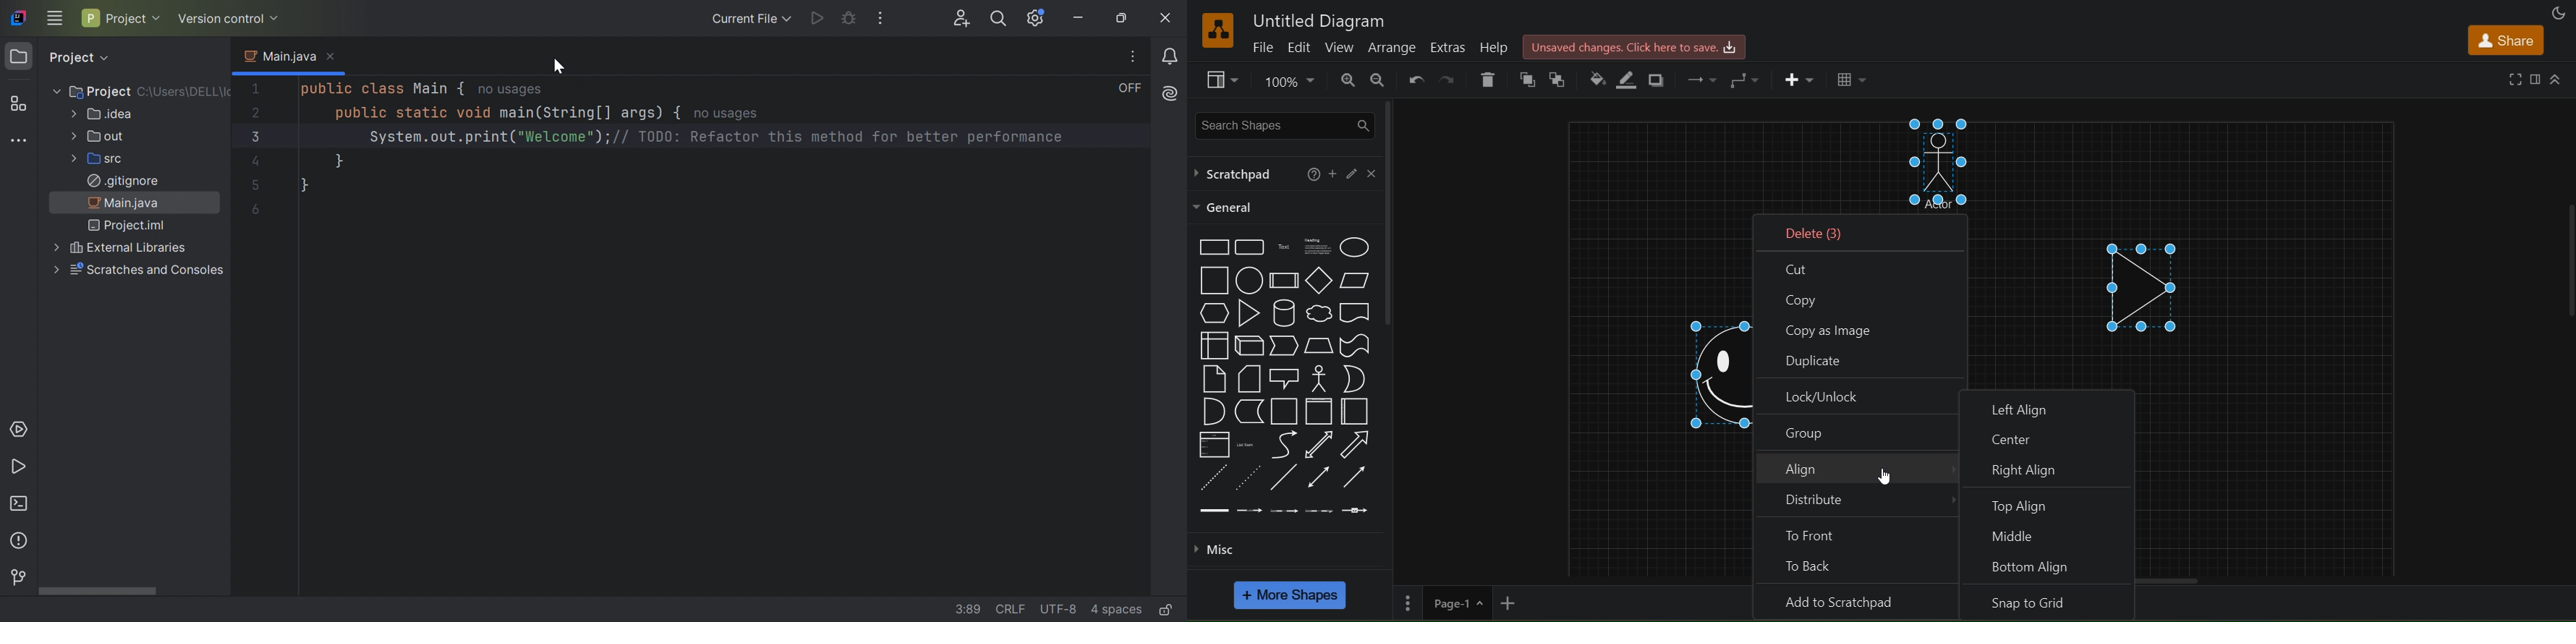  What do you see at coordinates (2049, 605) in the screenshot?
I see `snap to grid` at bounding box center [2049, 605].